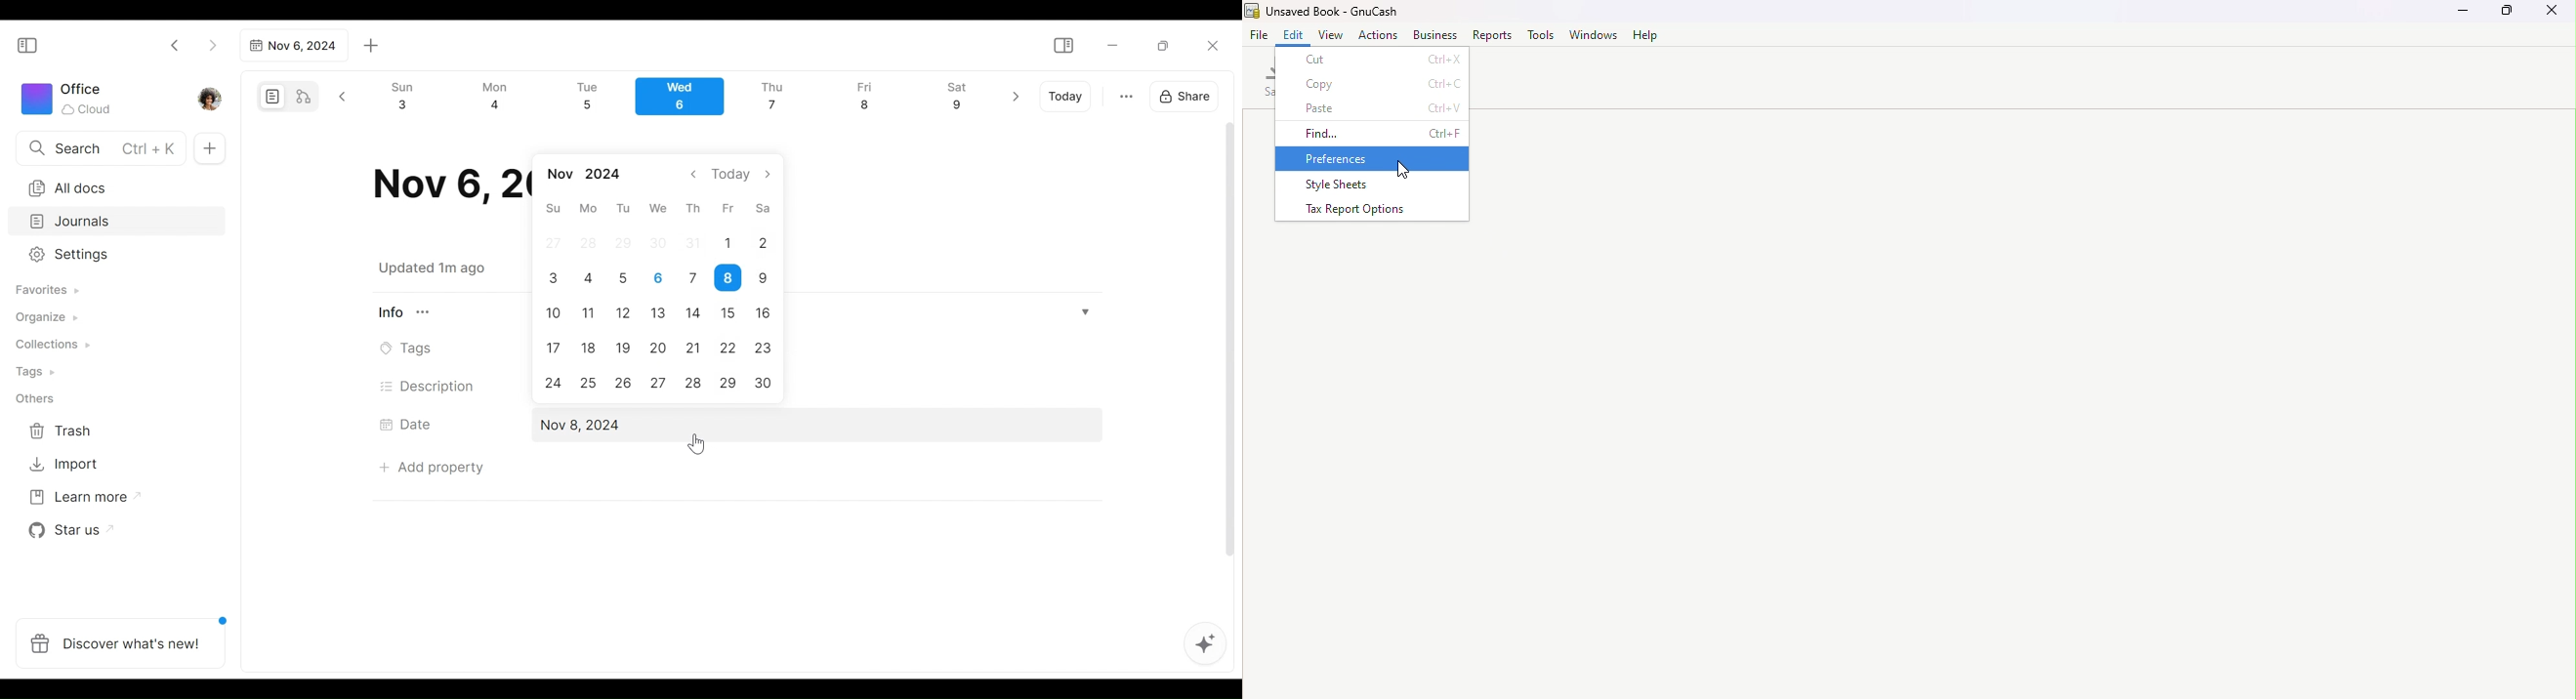  Describe the element at coordinates (1295, 34) in the screenshot. I see `edit` at that location.